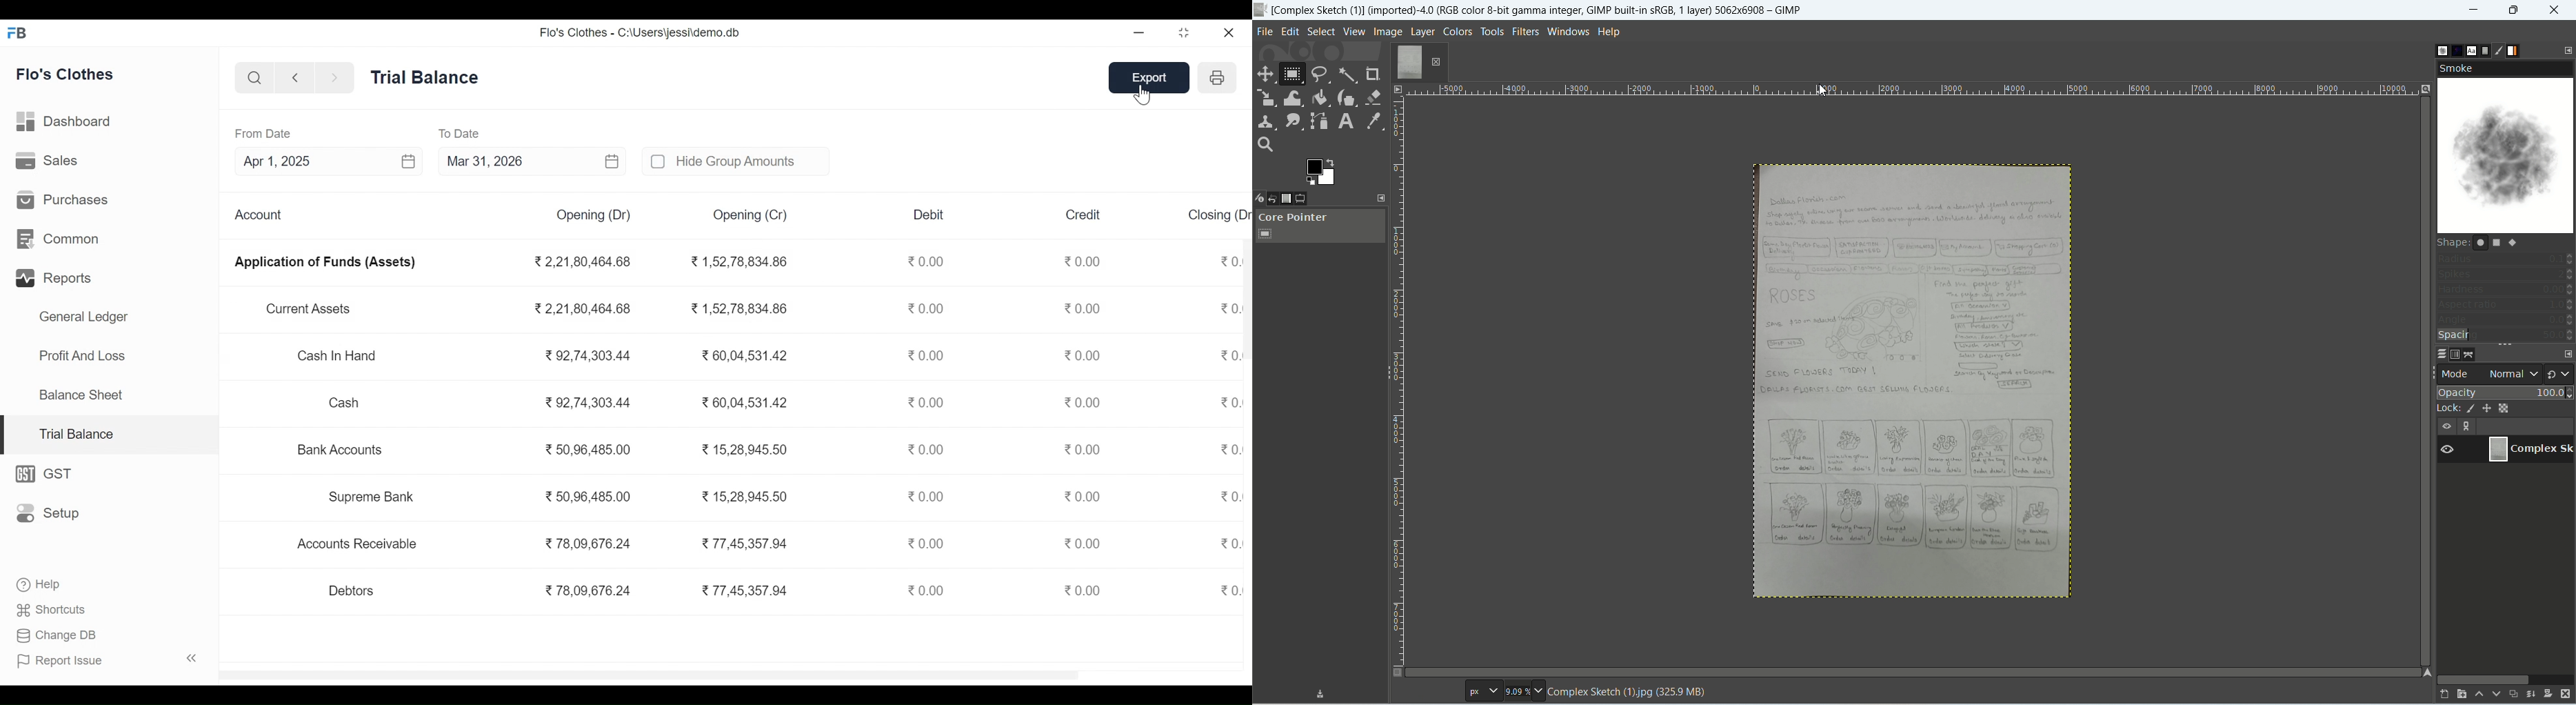  What do you see at coordinates (2460, 695) in the screenshot?
I see `create a new layer` at bounding box center [2460, 695].